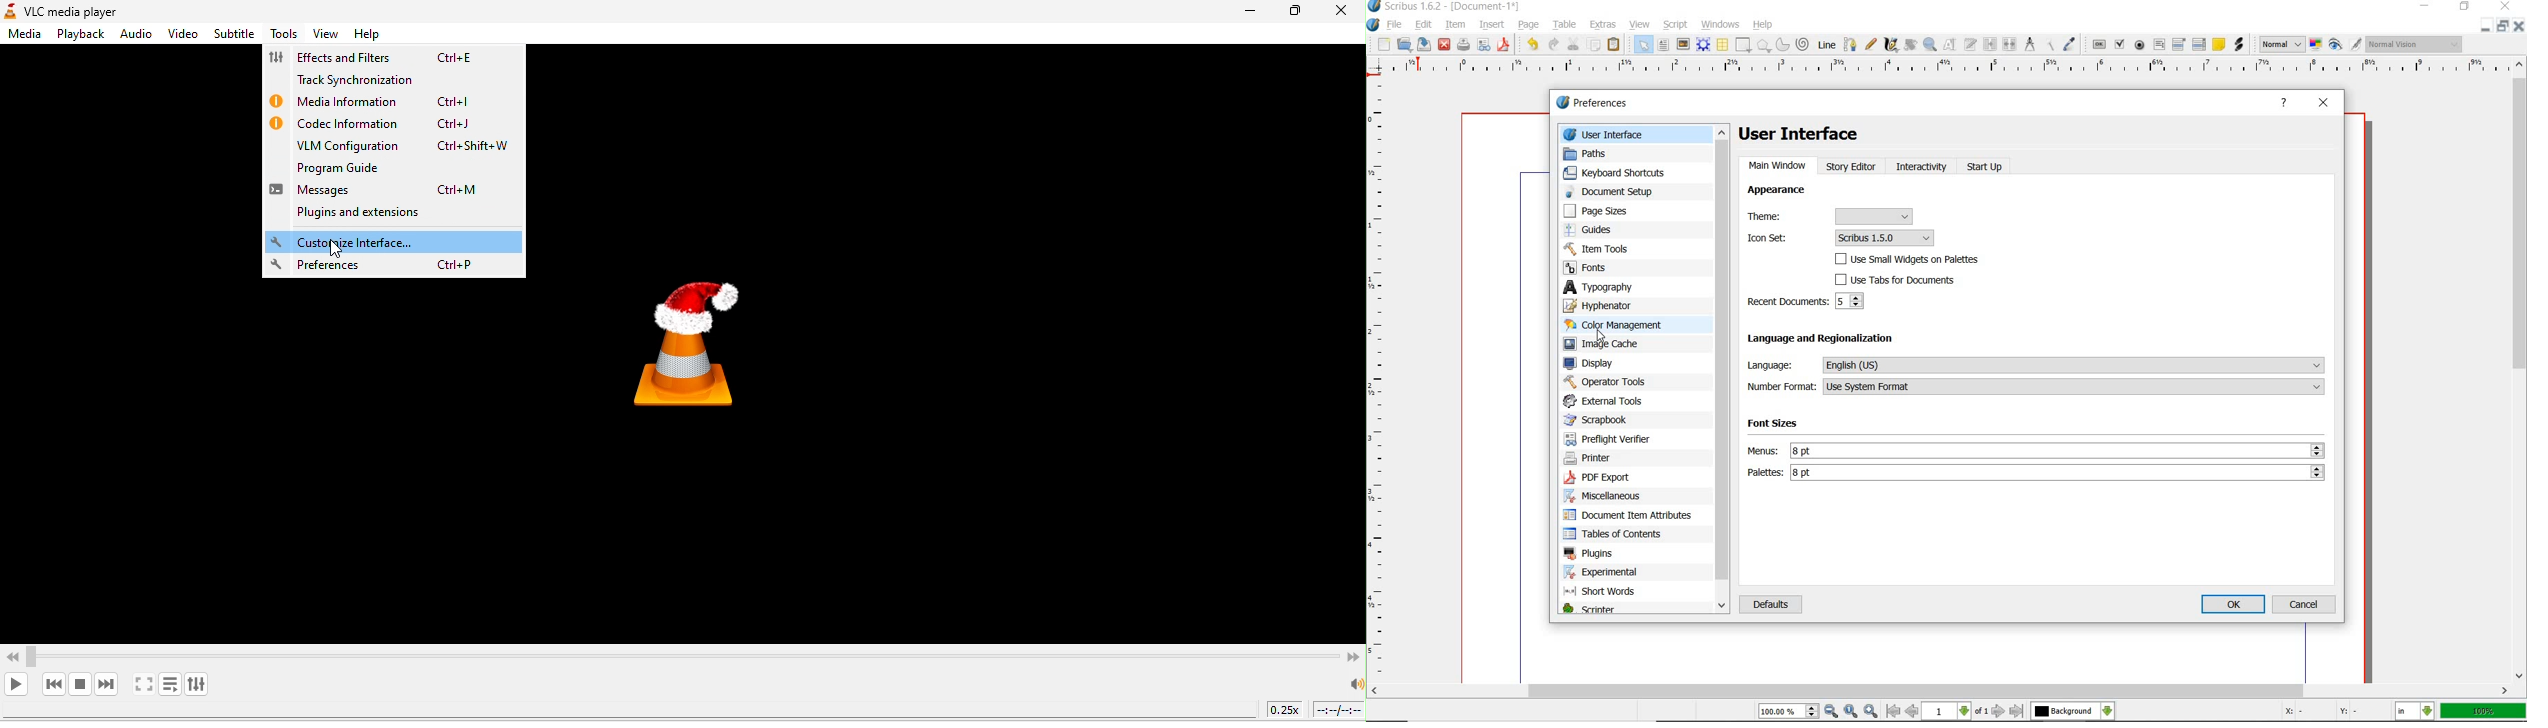 The height and width of the screenshot is (728, 2548). Describe the element at coordinates (1405, 46) in the screenshot. I see `open` at that location.